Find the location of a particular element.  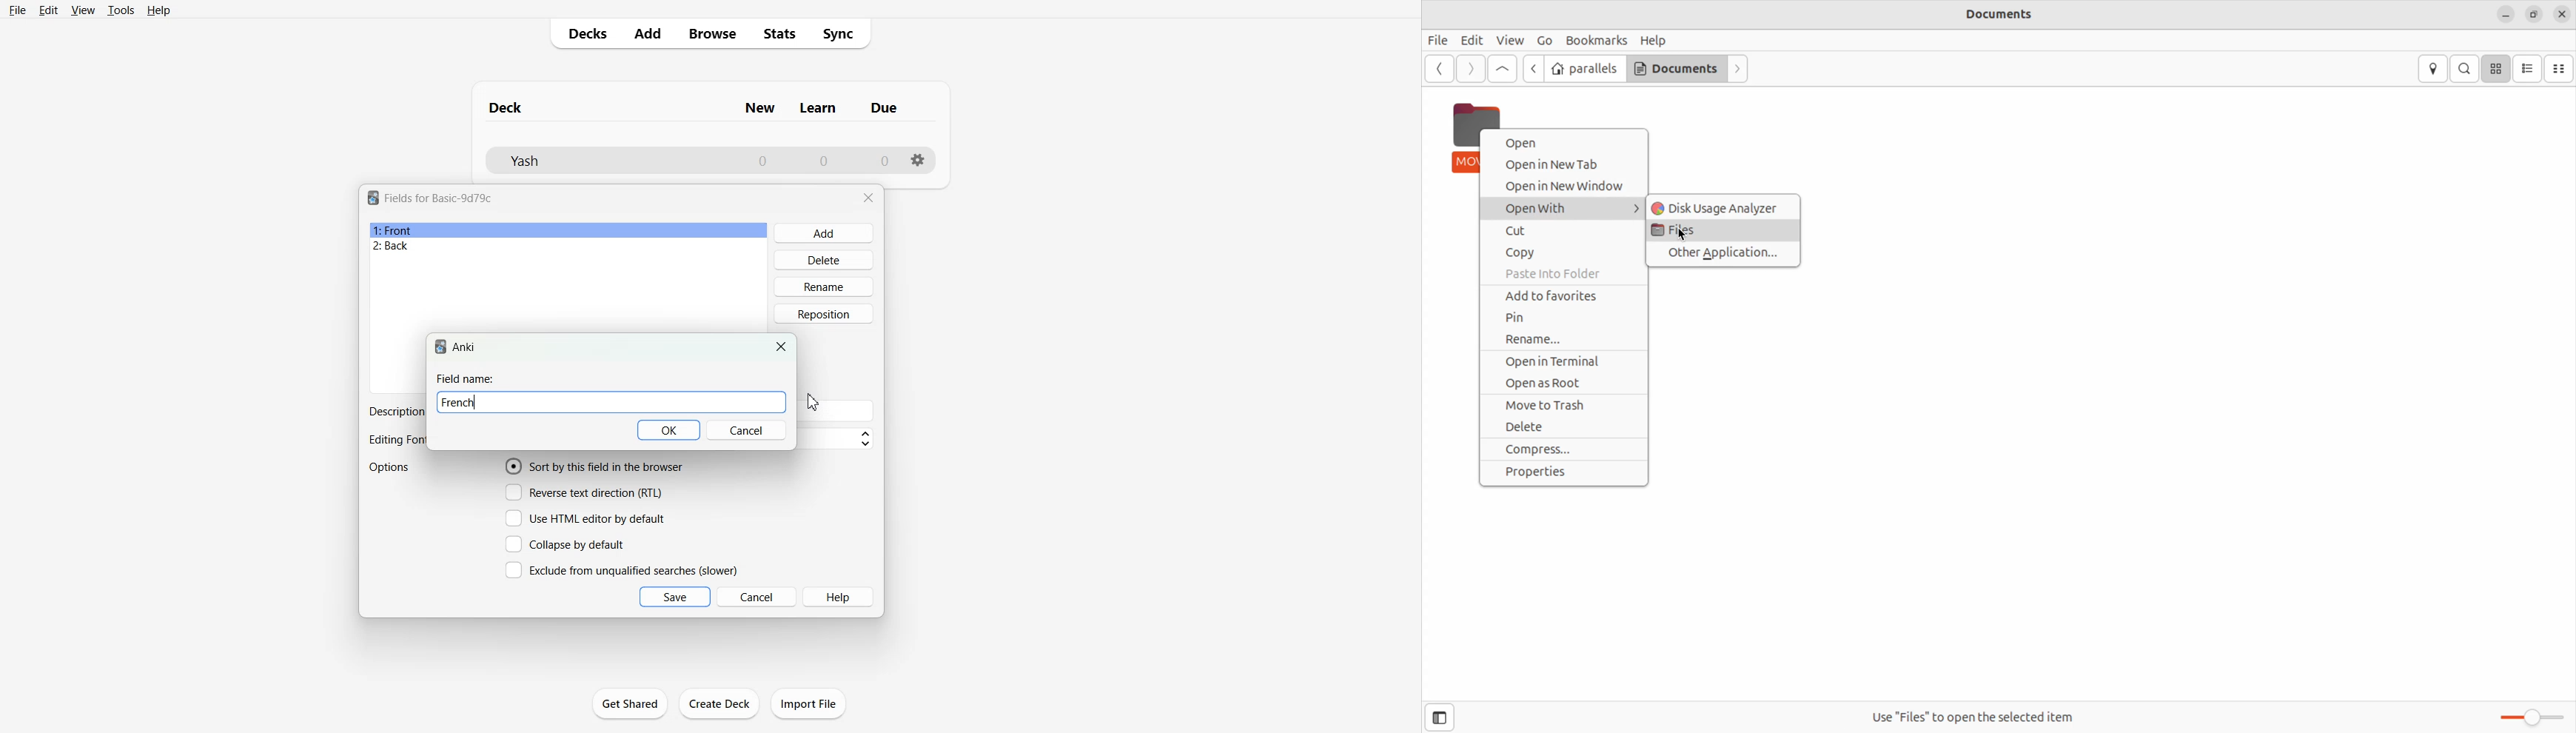

search is located at coordinates (2465, 68).